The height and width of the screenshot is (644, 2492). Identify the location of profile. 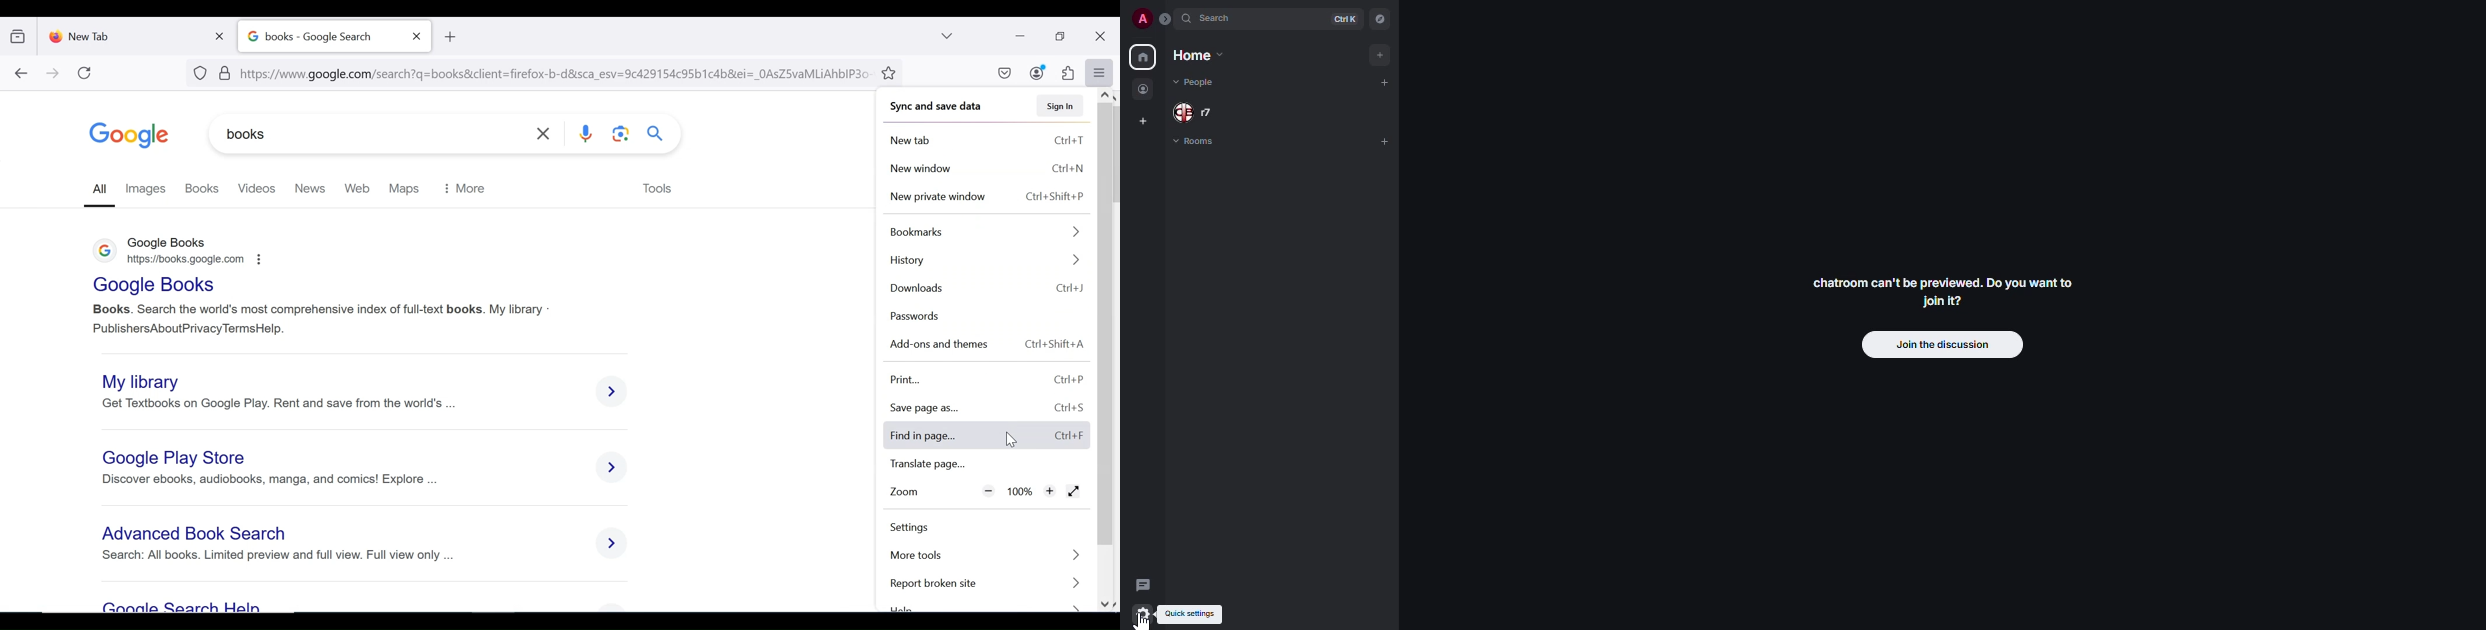
(1140, 18).